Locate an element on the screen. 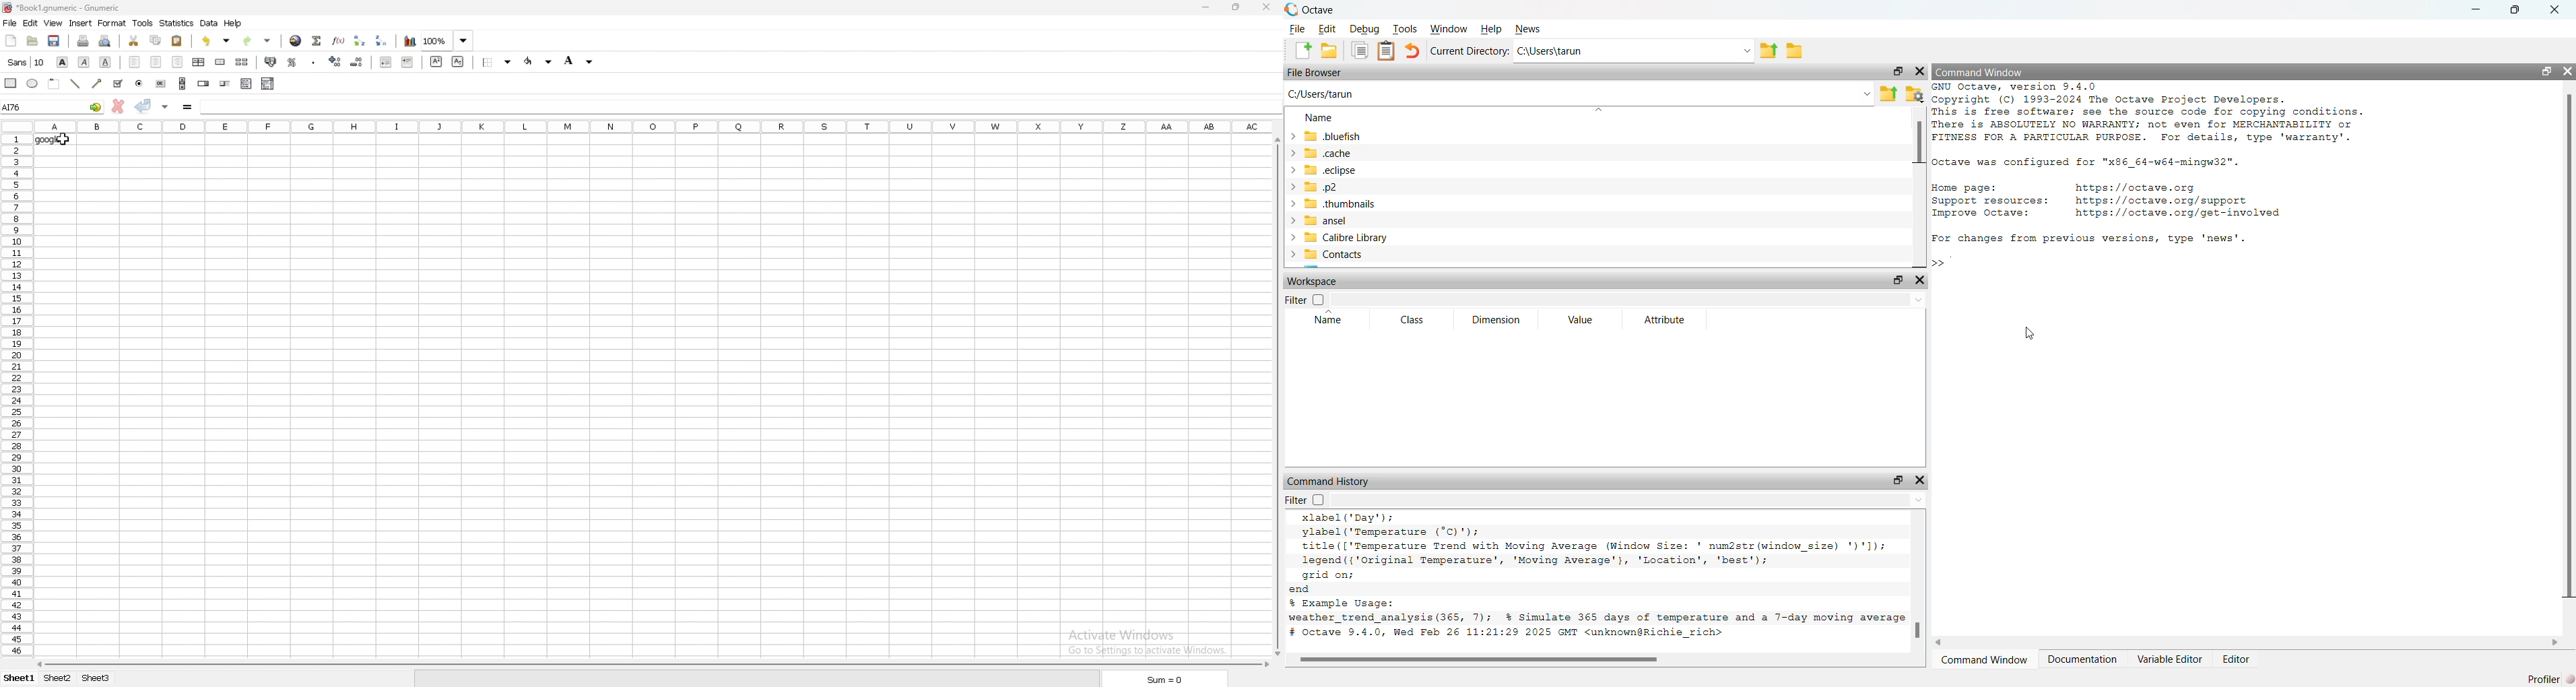 The height and width of the screenshot is (700, 2576). combo box is located at coordinates (267, 83).